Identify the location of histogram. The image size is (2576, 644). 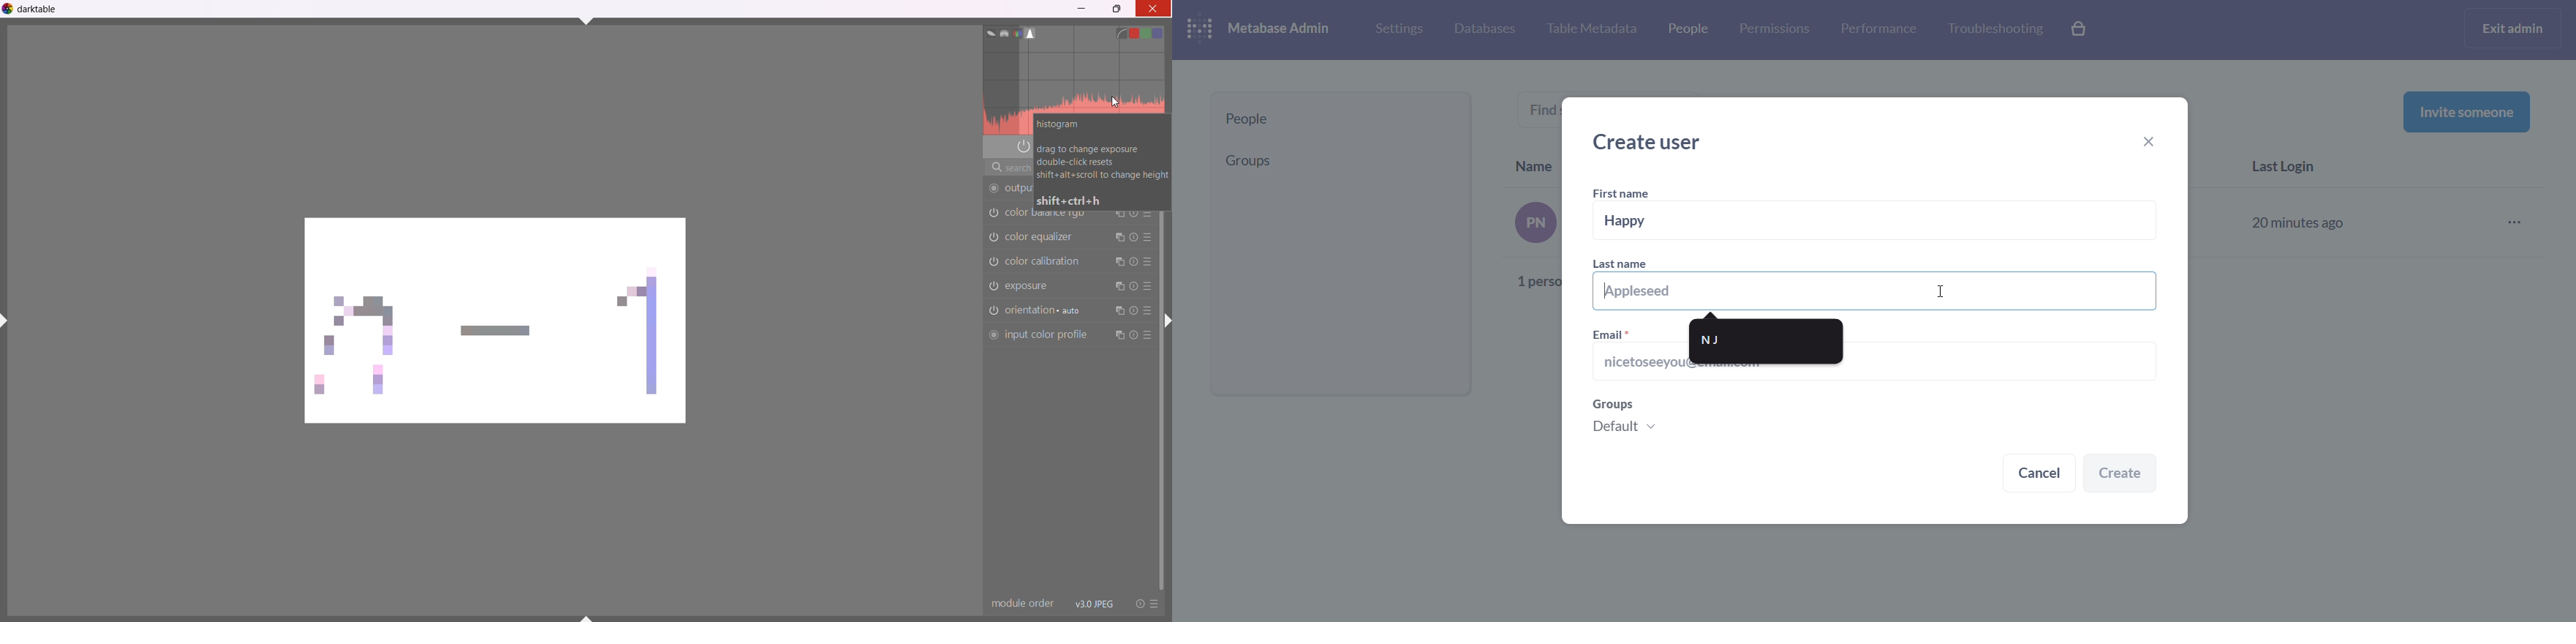
(1075, 78).